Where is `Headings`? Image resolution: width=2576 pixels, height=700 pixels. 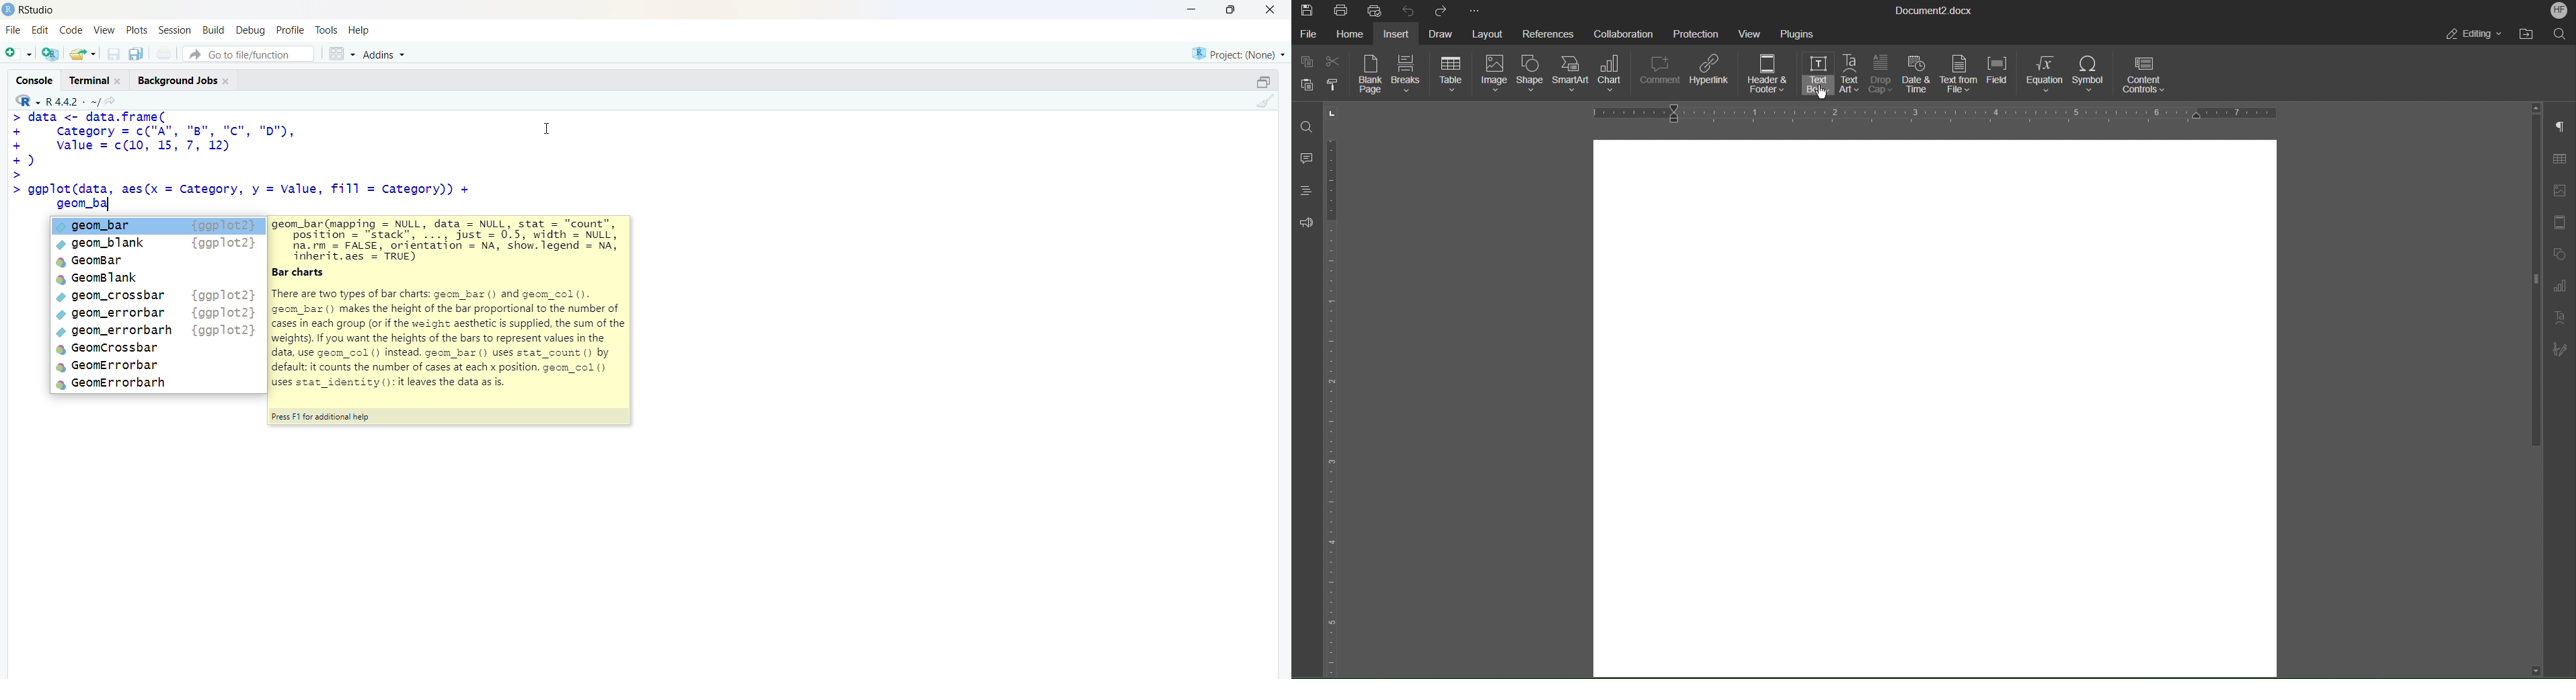
Headings is located at coordinates (1305, 190).